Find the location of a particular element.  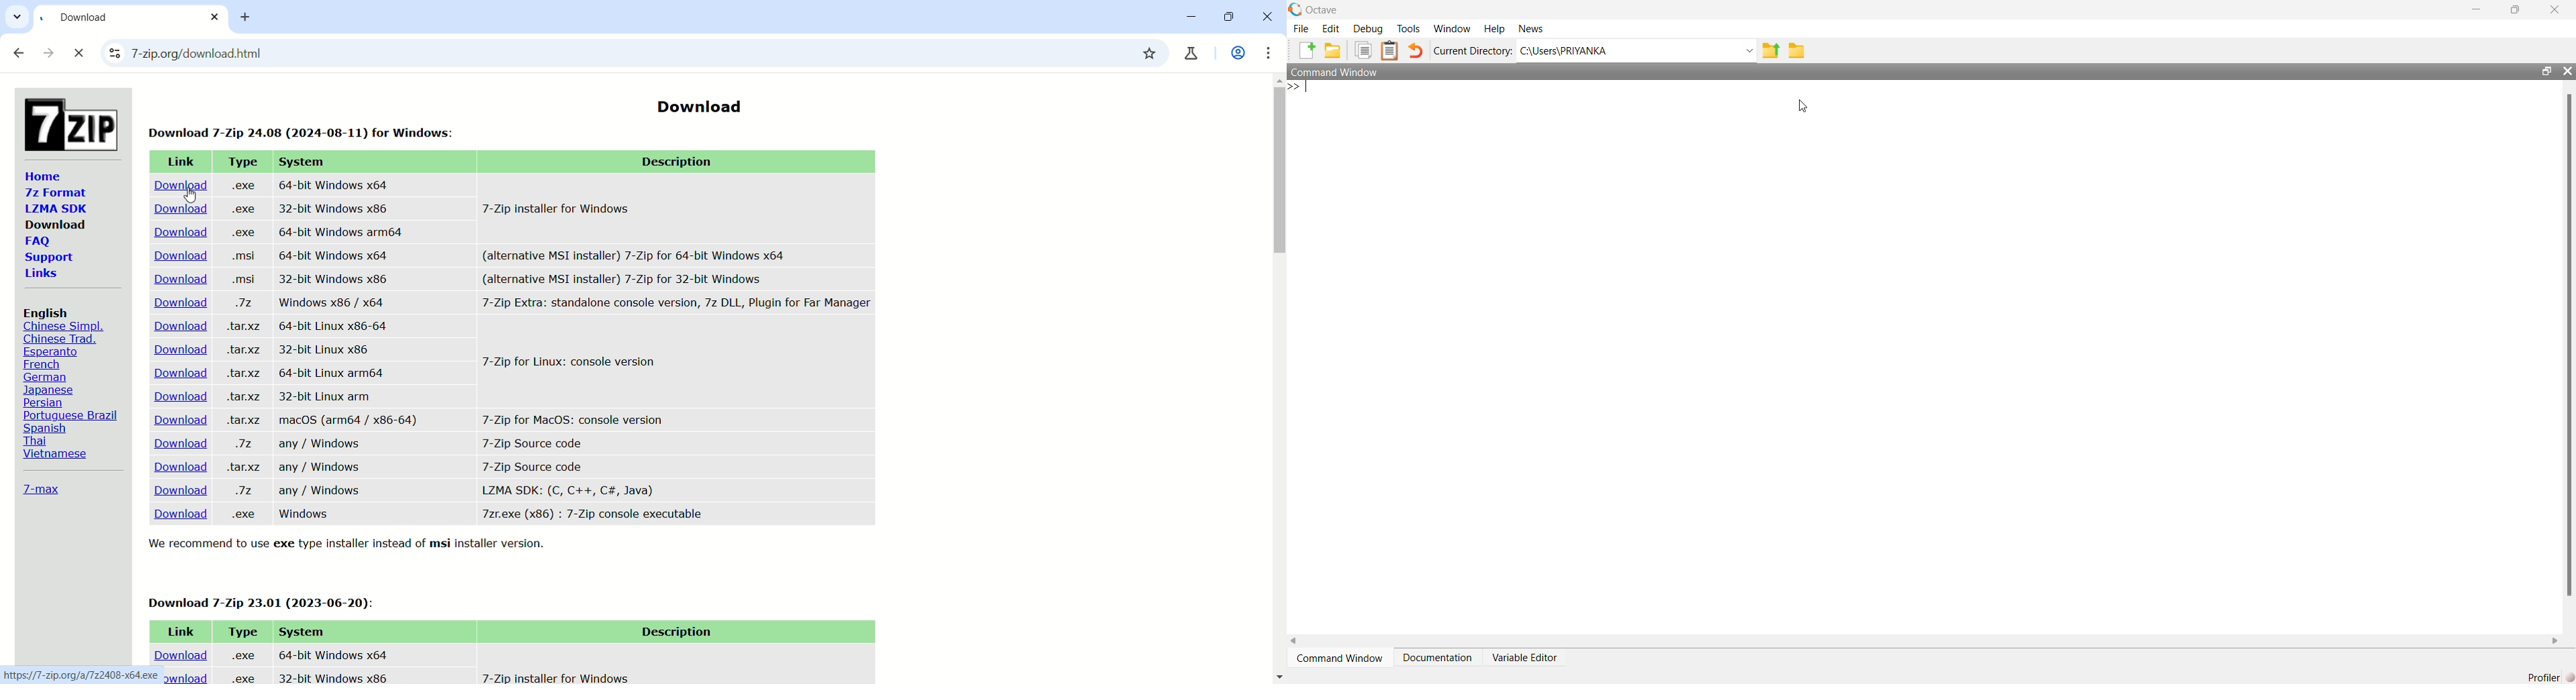

download is located at coordinates (188, 676).